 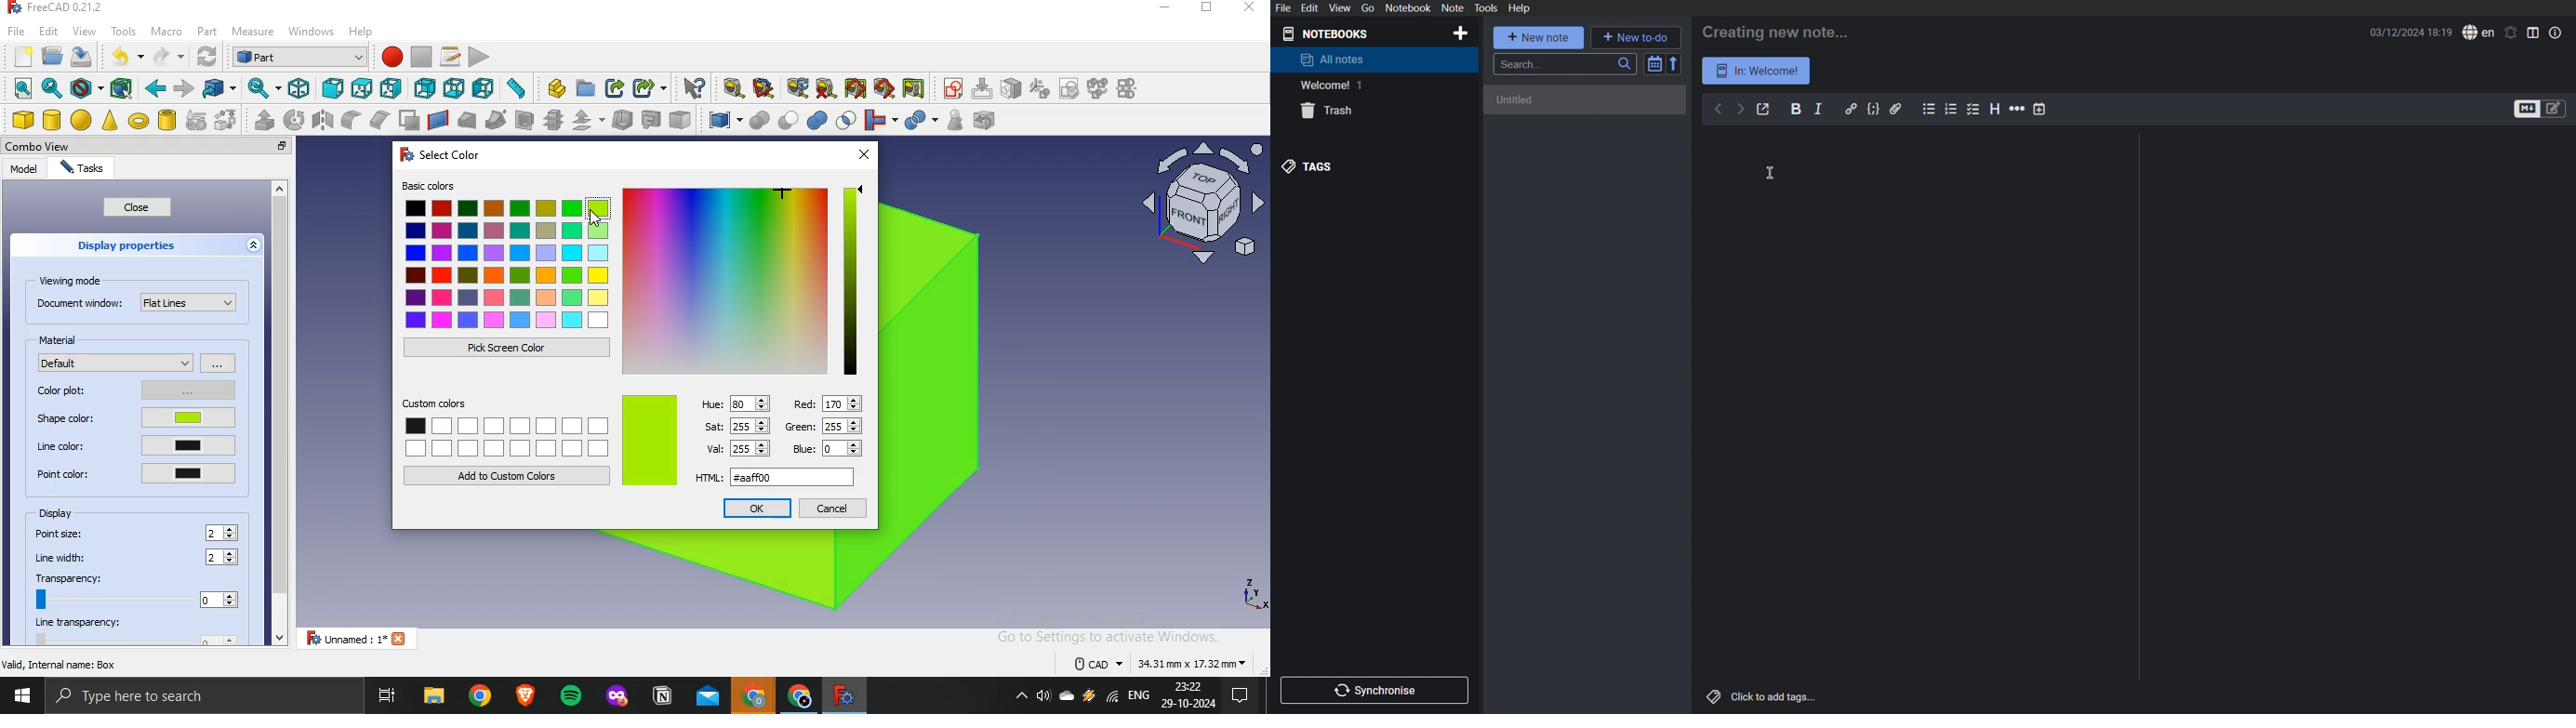 What do you see at coordinates (1312, 7) in the screenshot?
I see `Edit` at bounding box center [1312, 7].